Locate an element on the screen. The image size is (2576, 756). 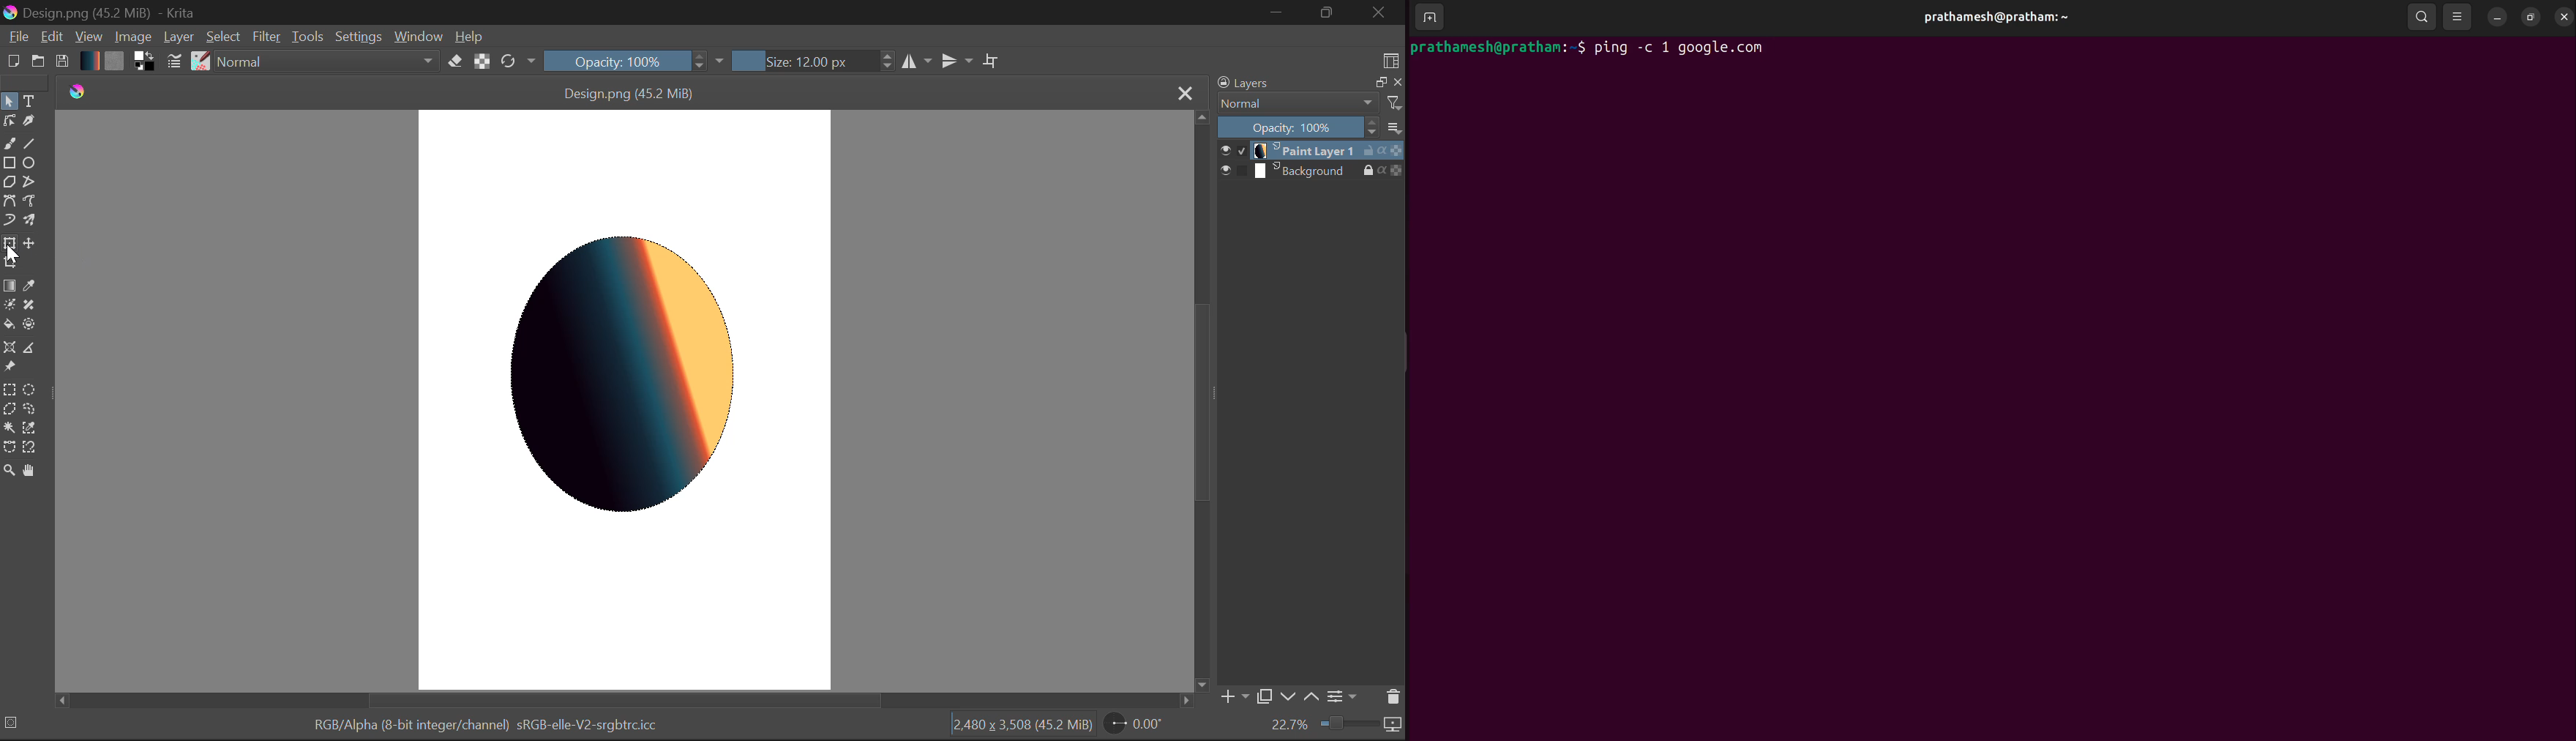
Edit is located at coordinates (51, 37).